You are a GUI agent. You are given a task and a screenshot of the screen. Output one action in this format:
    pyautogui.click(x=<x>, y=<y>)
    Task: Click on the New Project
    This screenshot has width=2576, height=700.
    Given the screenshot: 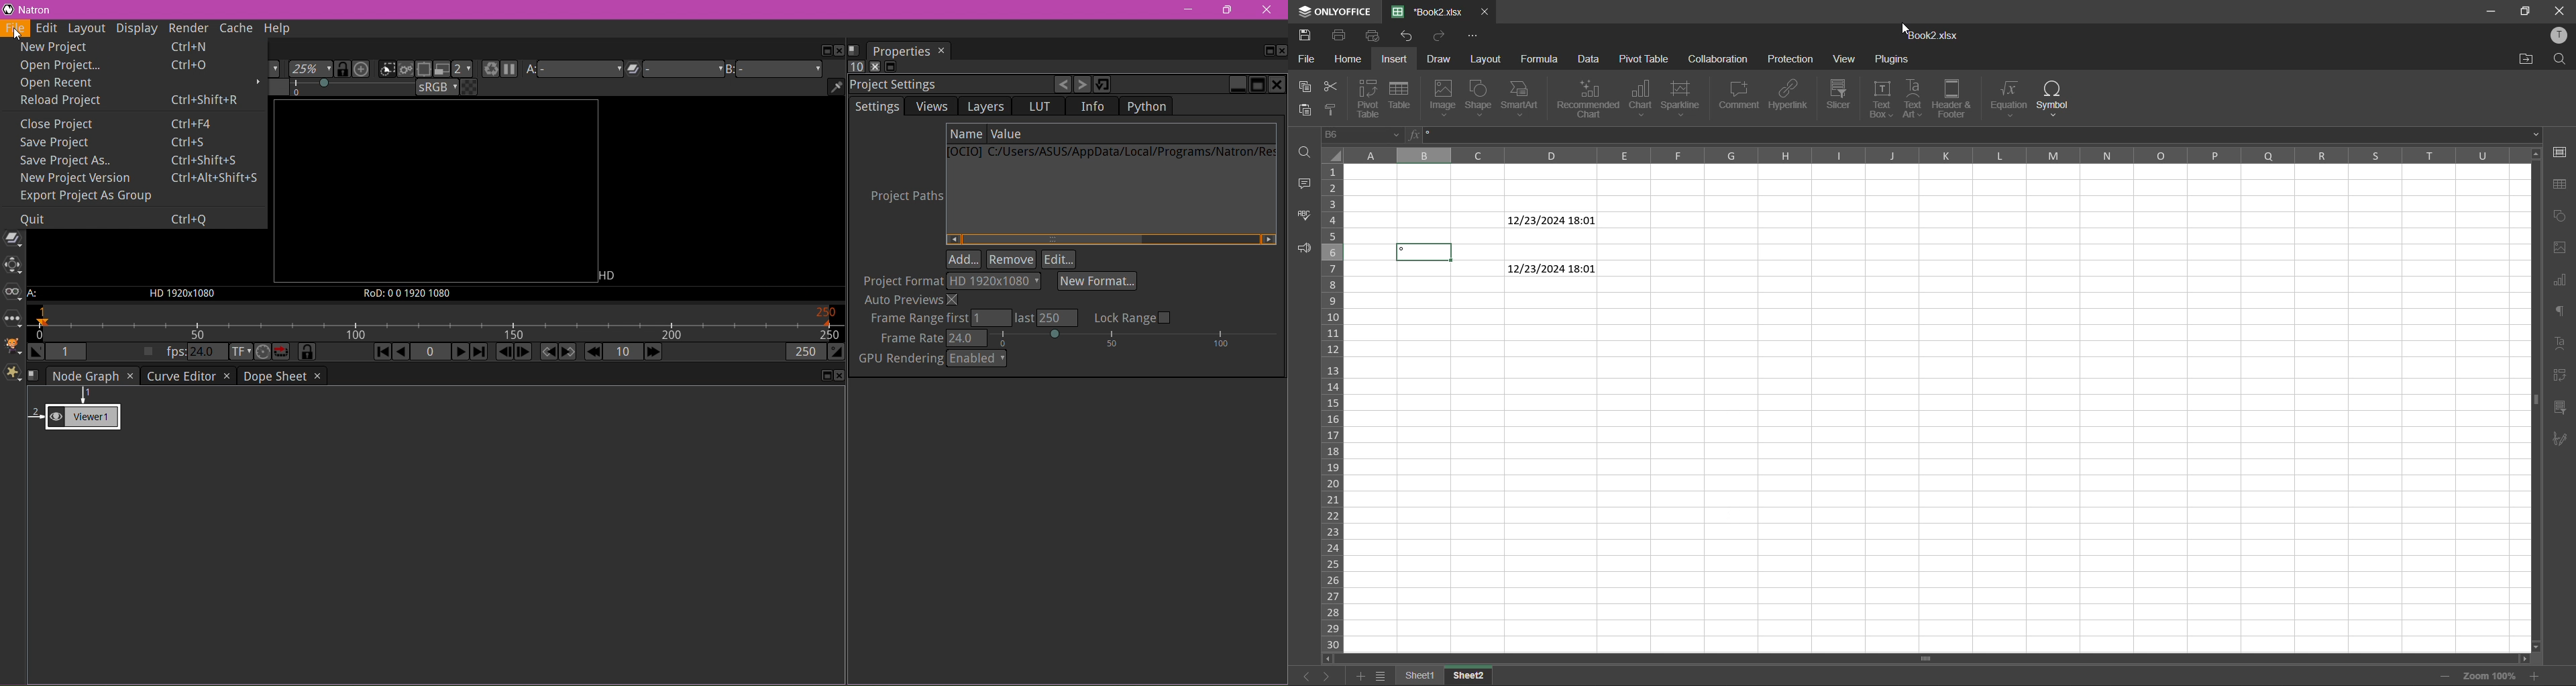 What is the action you would take?
    pyautogui.click(x=128, y=45)
    